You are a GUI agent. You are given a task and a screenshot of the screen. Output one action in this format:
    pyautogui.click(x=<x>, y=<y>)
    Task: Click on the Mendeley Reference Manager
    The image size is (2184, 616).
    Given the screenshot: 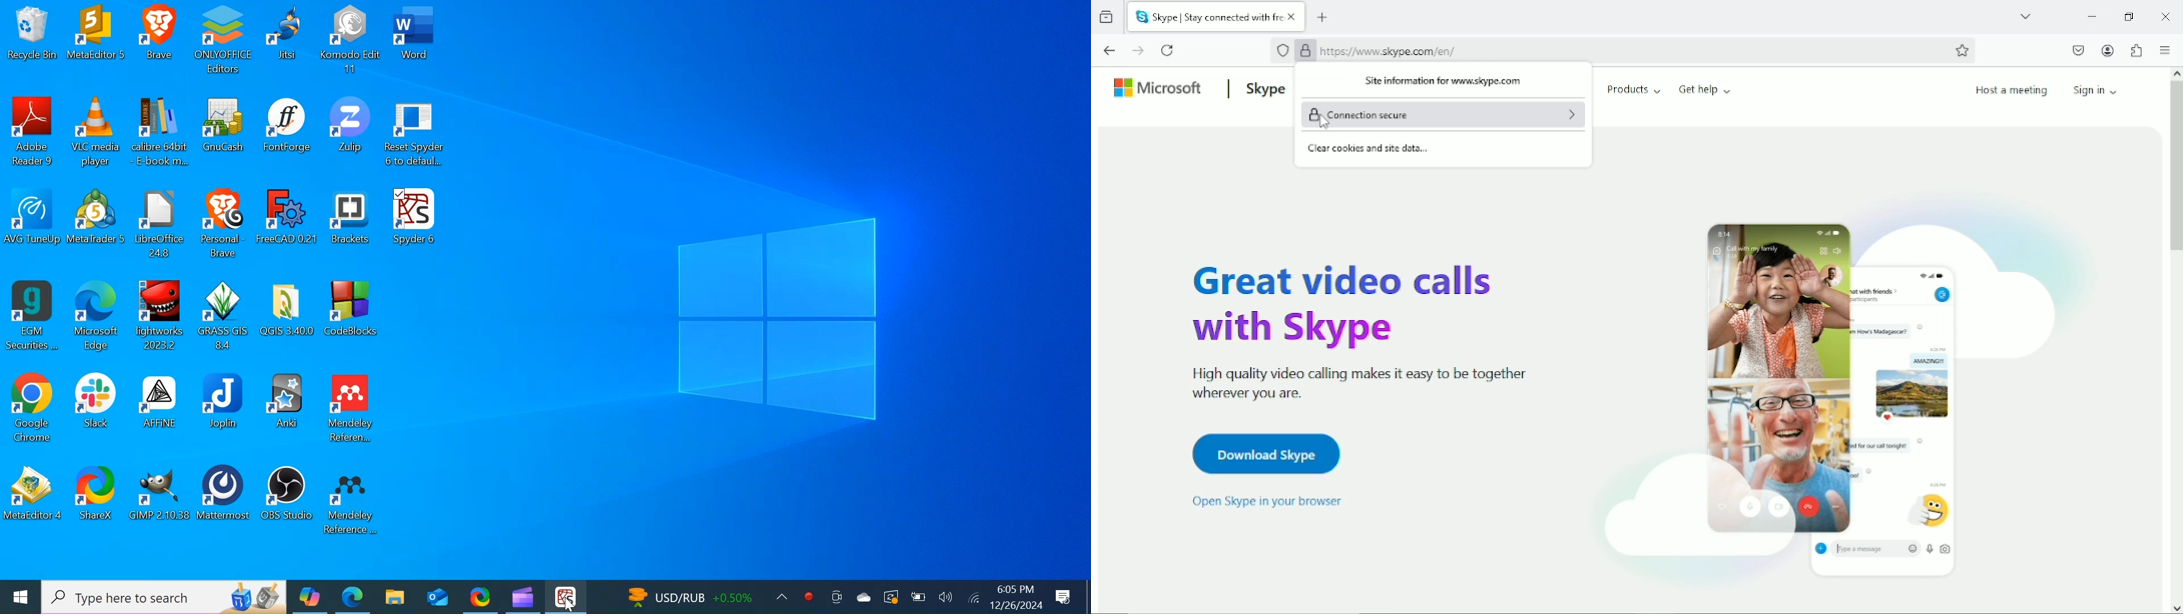 What is the action you would take?
    pyautogui.click(x=352, y=409)
    